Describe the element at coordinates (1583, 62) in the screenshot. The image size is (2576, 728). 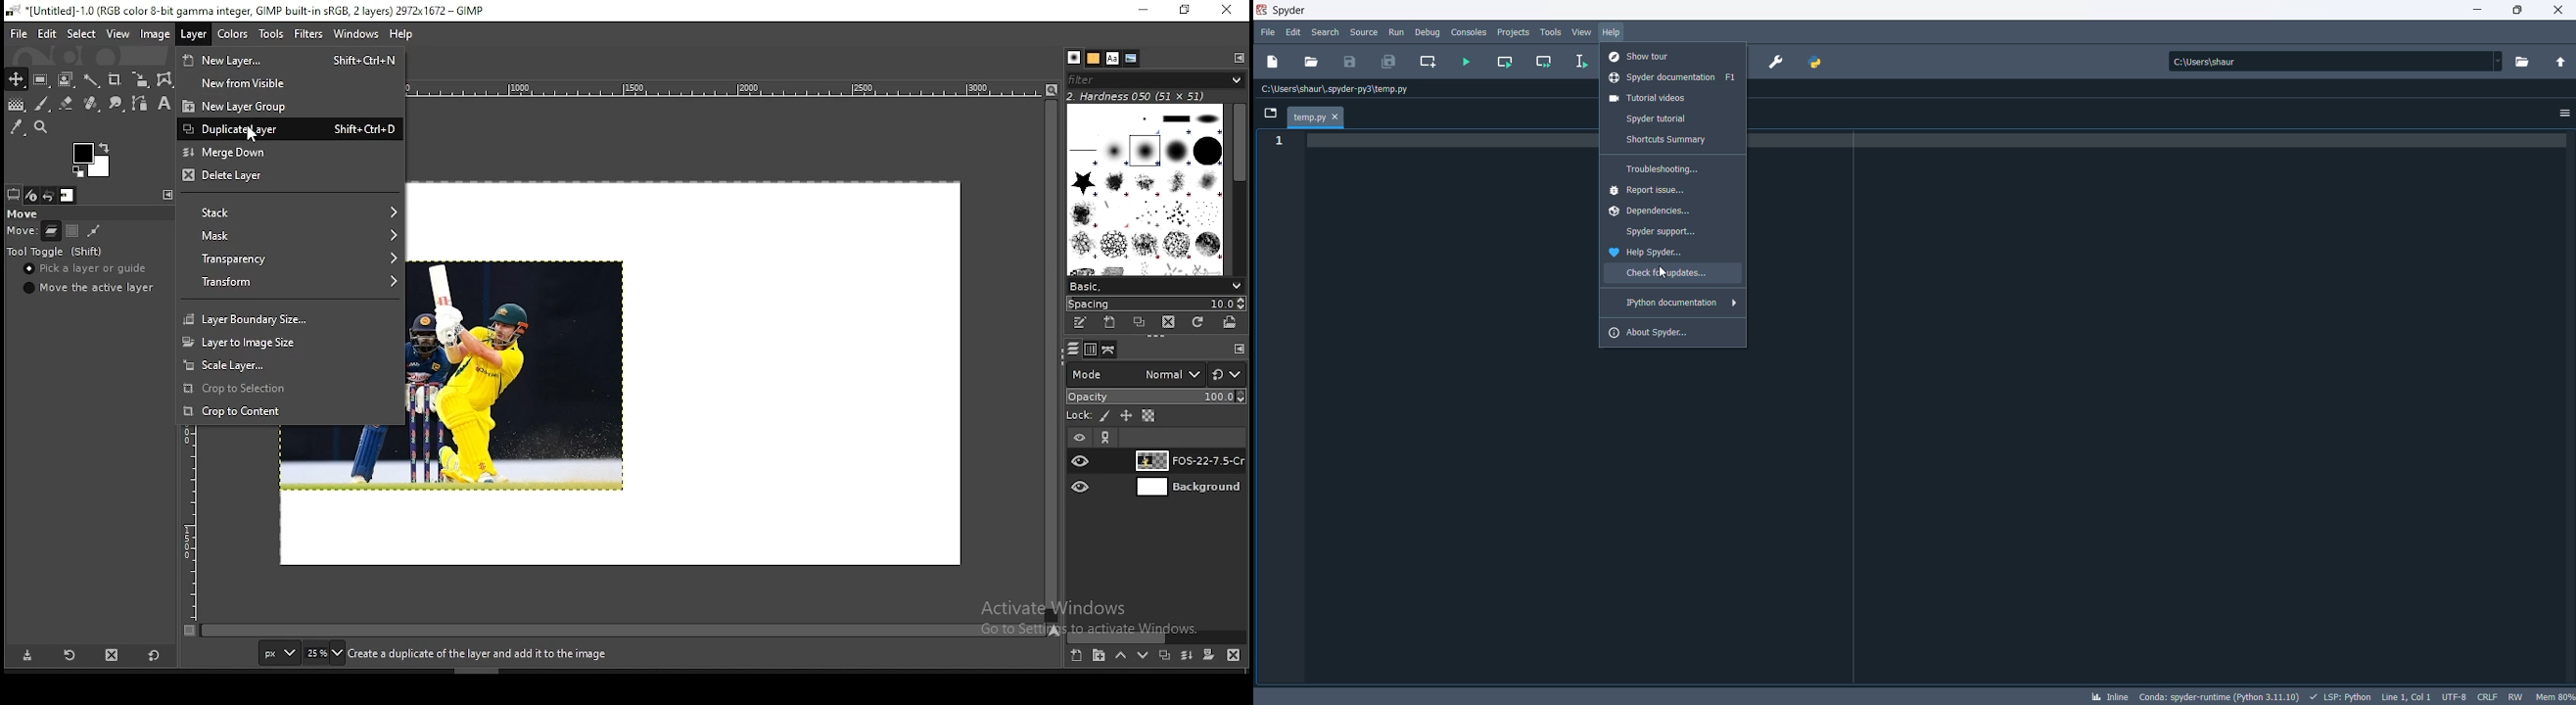
I see `run selection ` at that location.